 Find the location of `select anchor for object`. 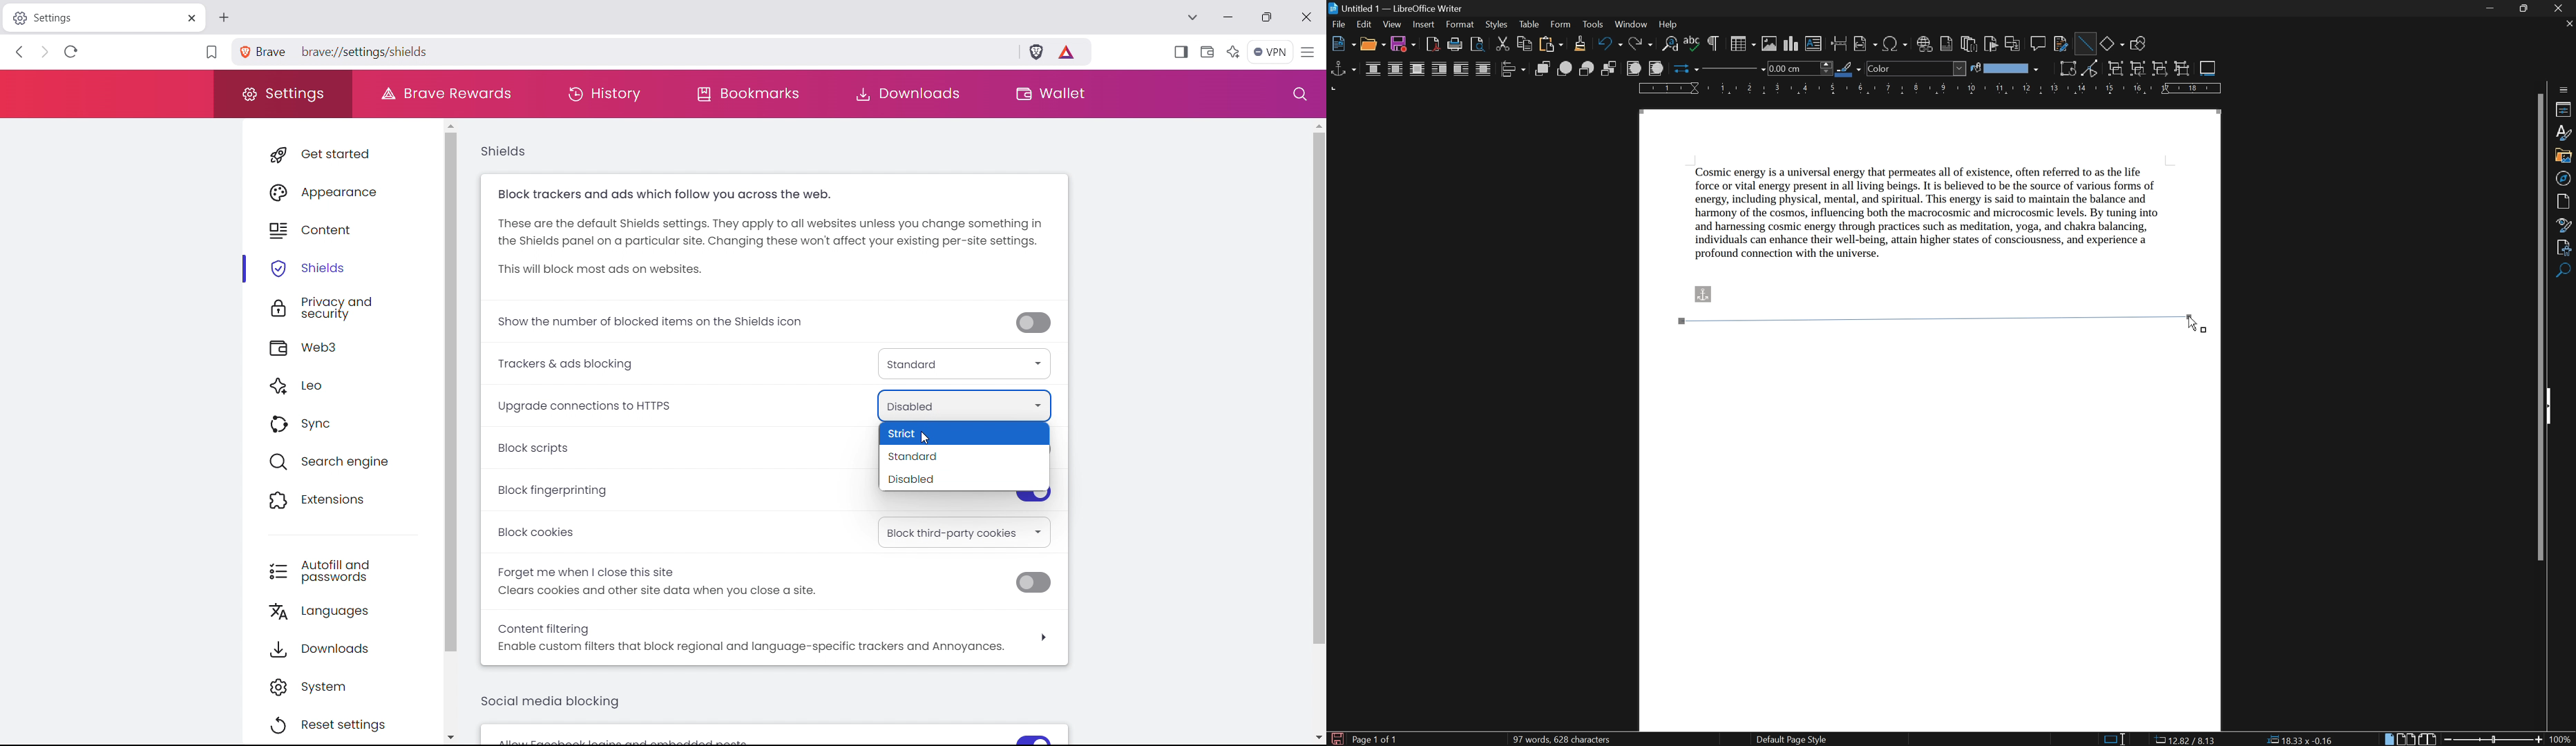

select anchor for object is located at coordinates (1341, 69).